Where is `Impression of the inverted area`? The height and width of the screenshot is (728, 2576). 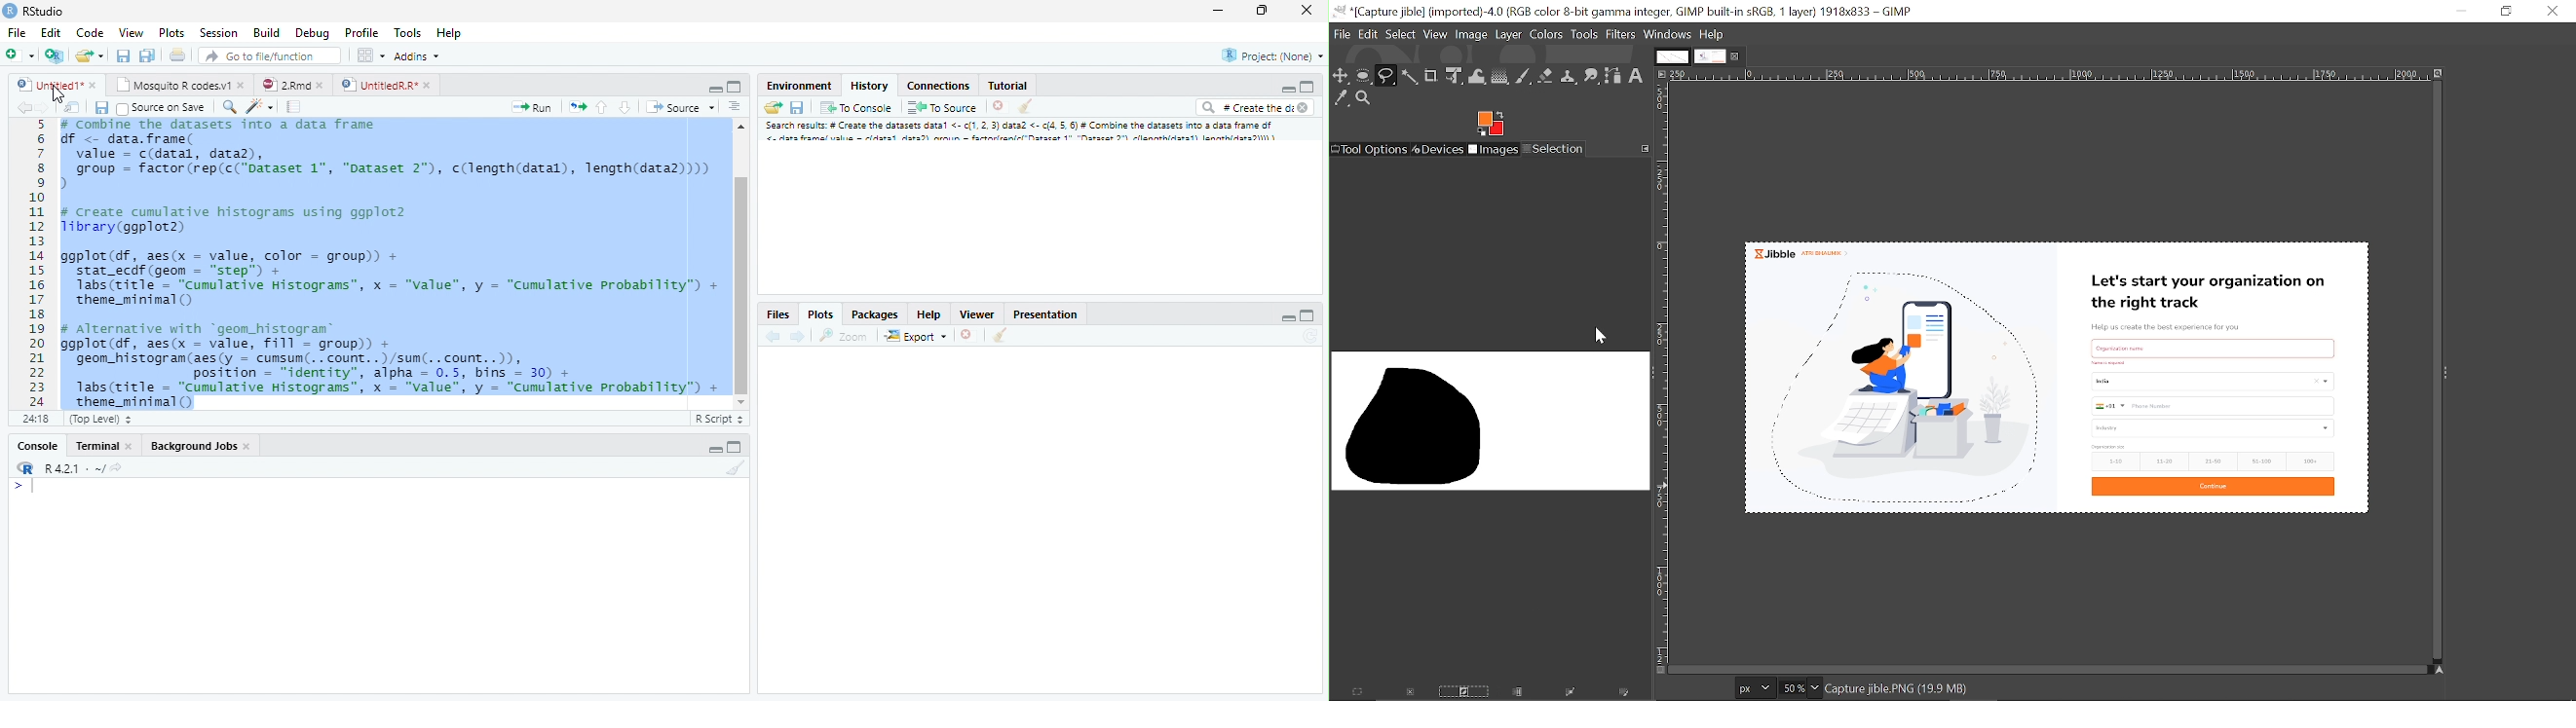 Impression of the inverted area is located at coordinates (1490, 419).